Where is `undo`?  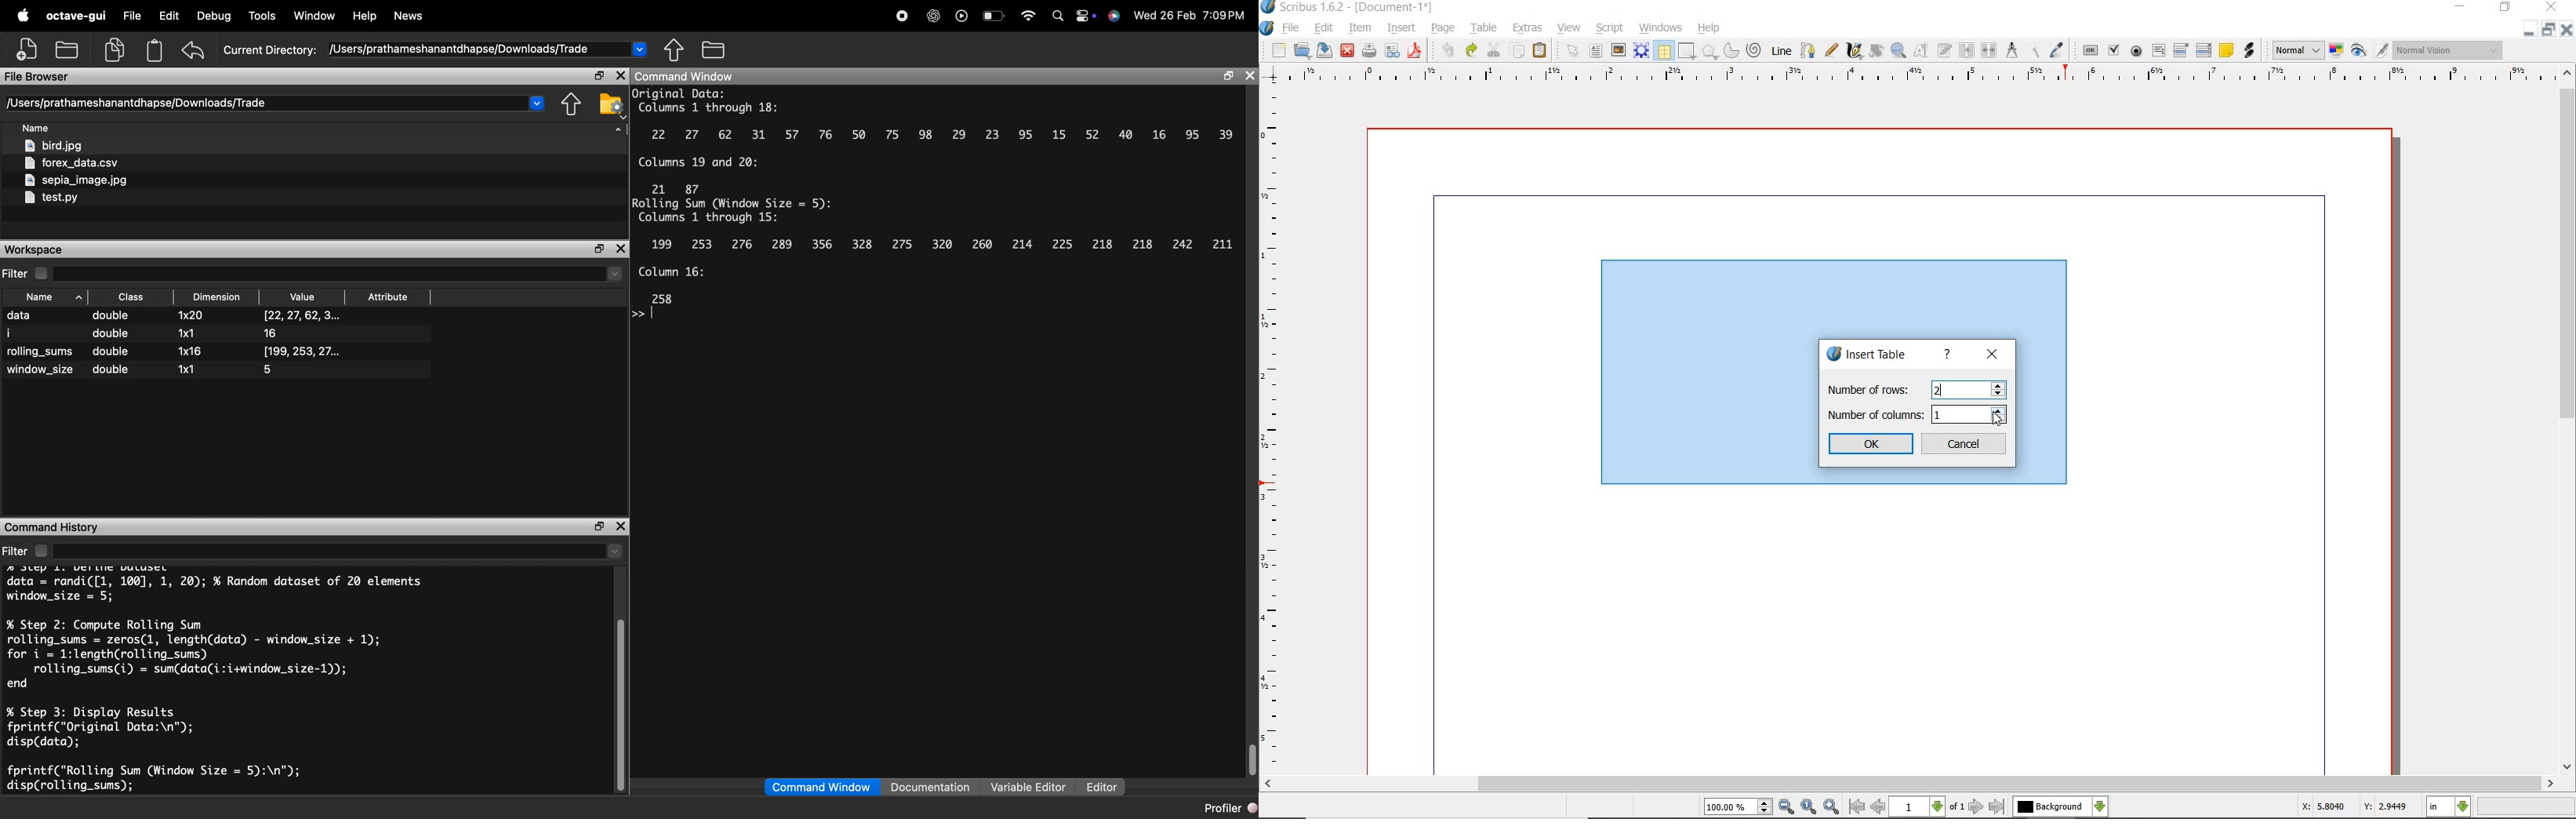
undo is located at coordinates (1447, 50).